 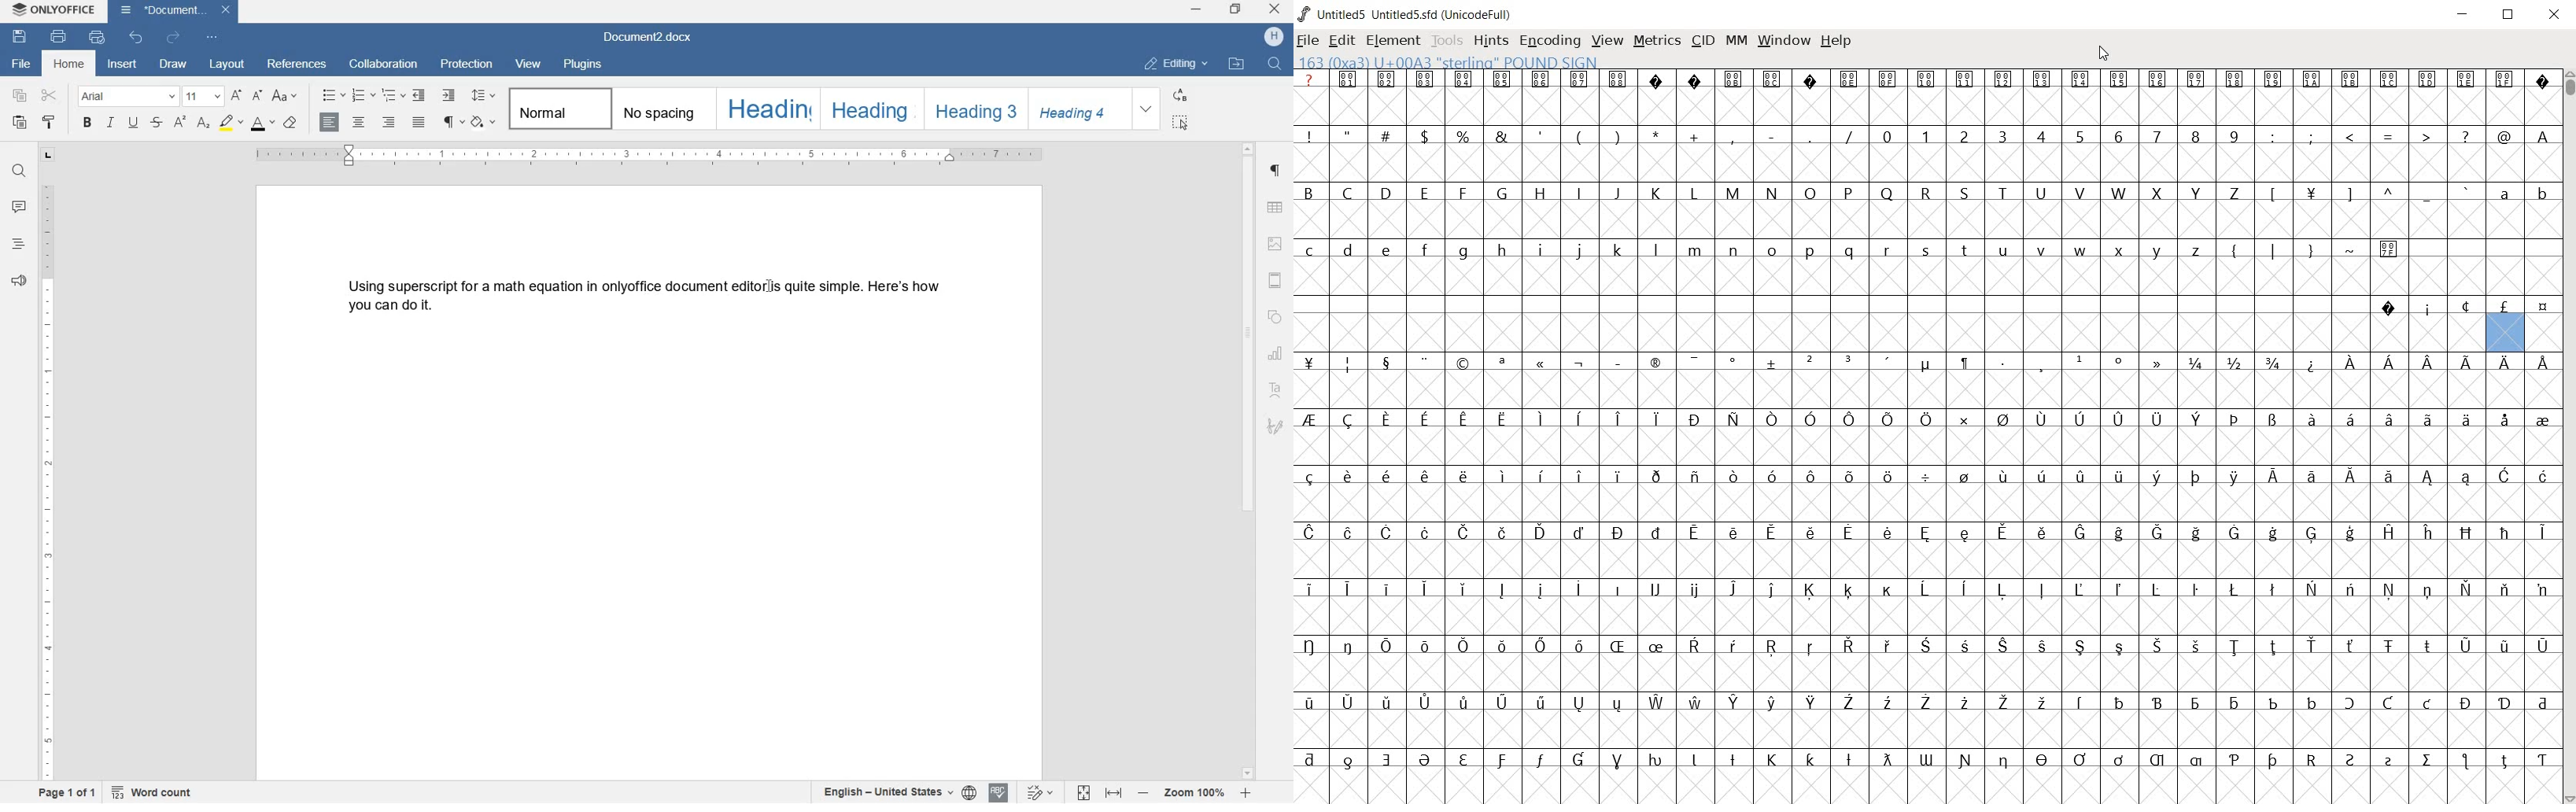 What do you see at coordinates (2103, 54) in the screenshot?
I see `CURSOR` at bounding box center [2103, 54].